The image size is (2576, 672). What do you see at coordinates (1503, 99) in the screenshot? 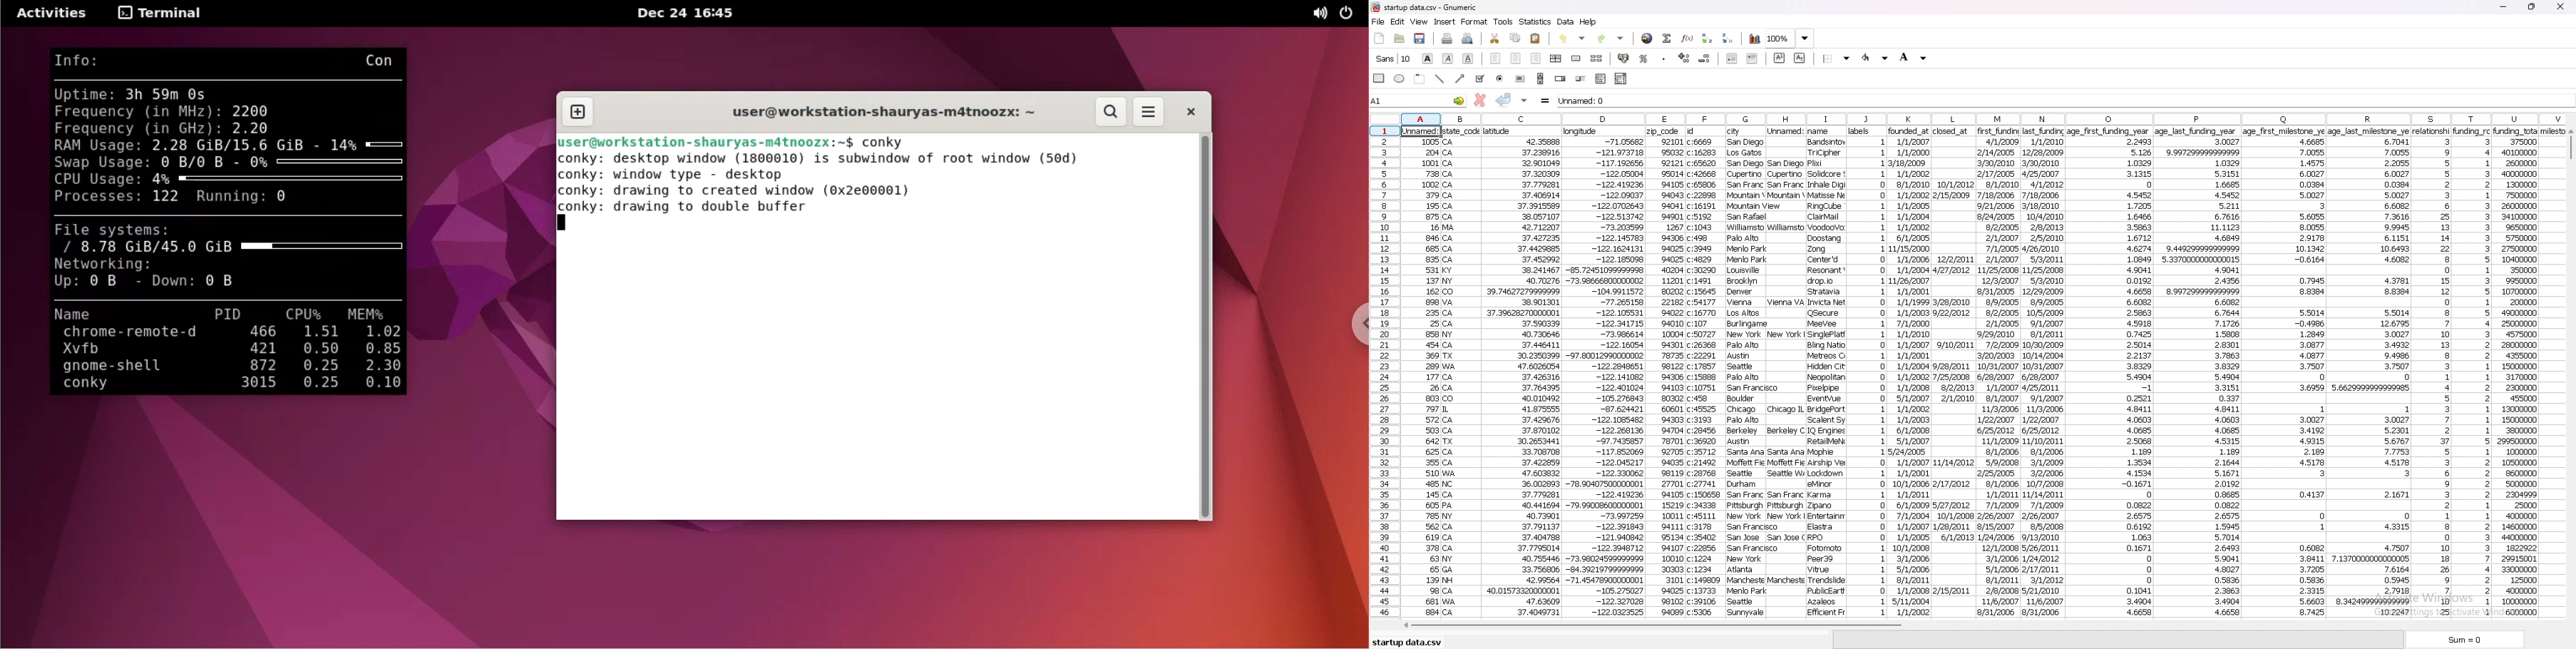
I see `accept change` at bounding box center [1503, 99].